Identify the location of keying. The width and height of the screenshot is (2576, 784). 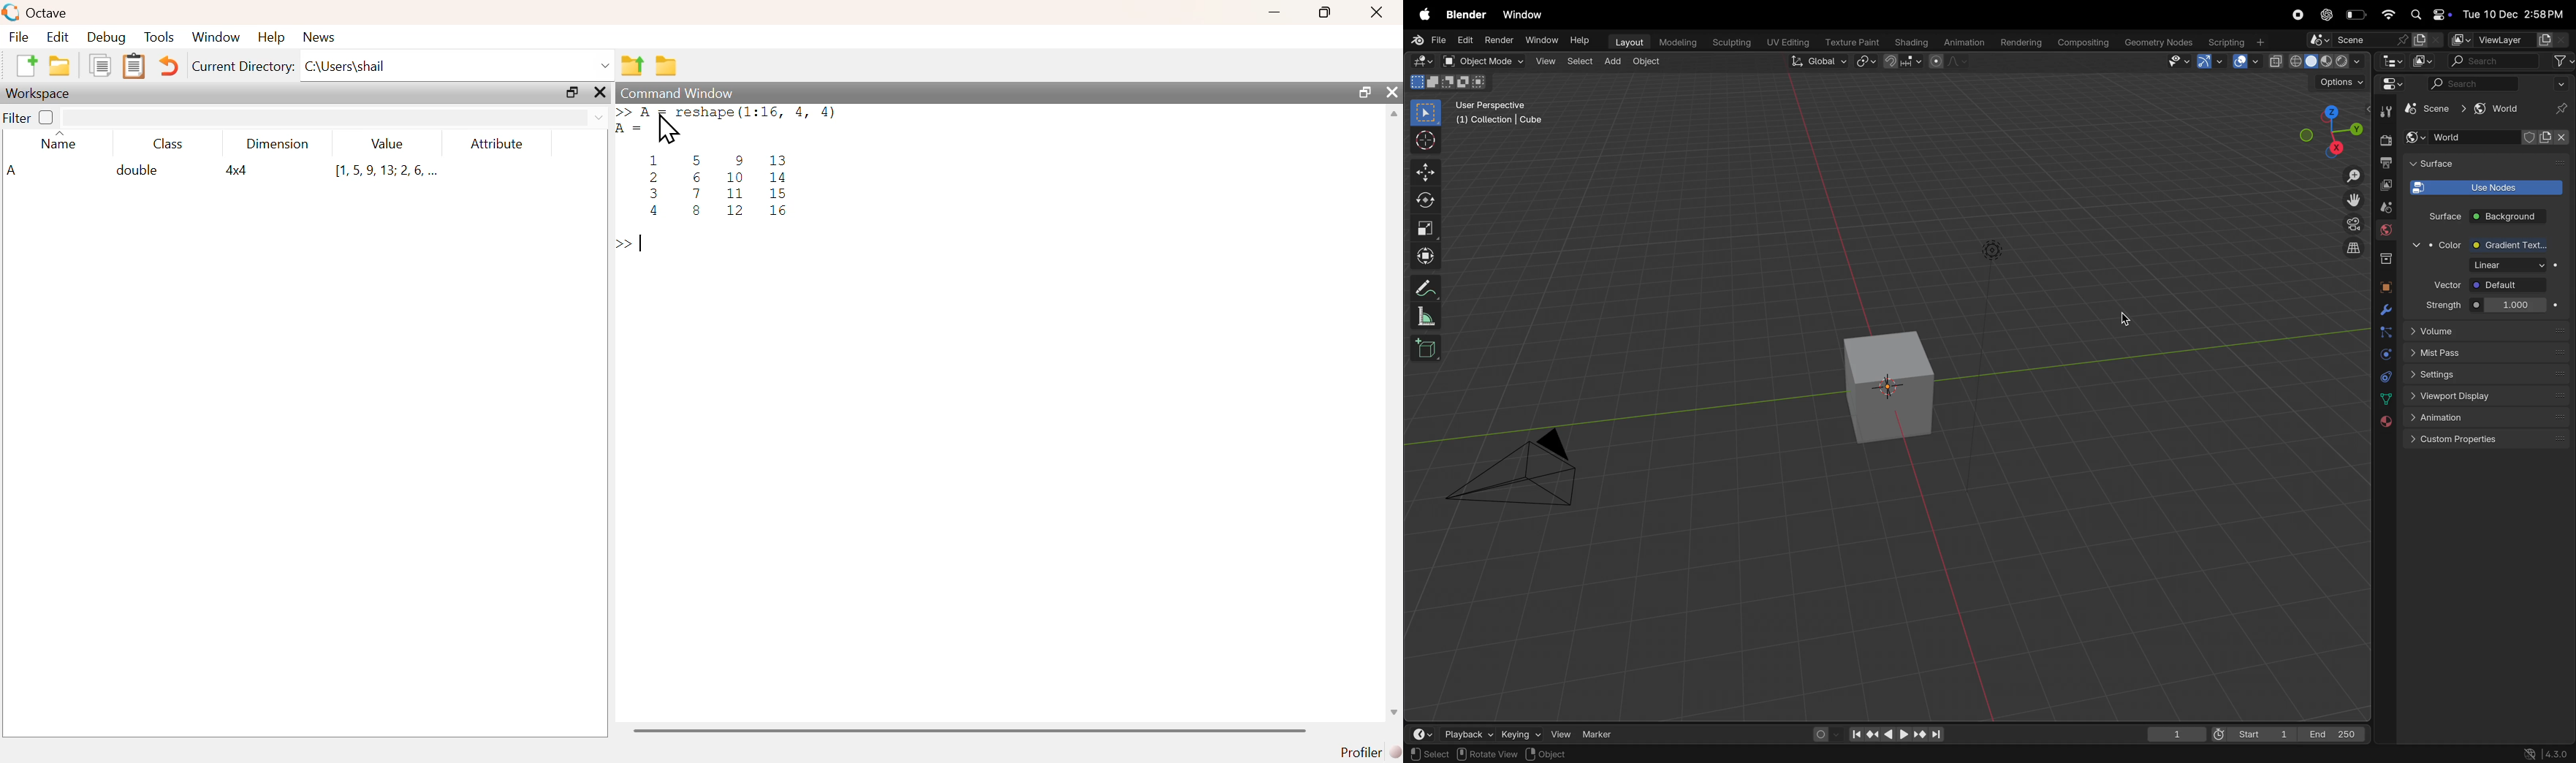
(1519, 733).